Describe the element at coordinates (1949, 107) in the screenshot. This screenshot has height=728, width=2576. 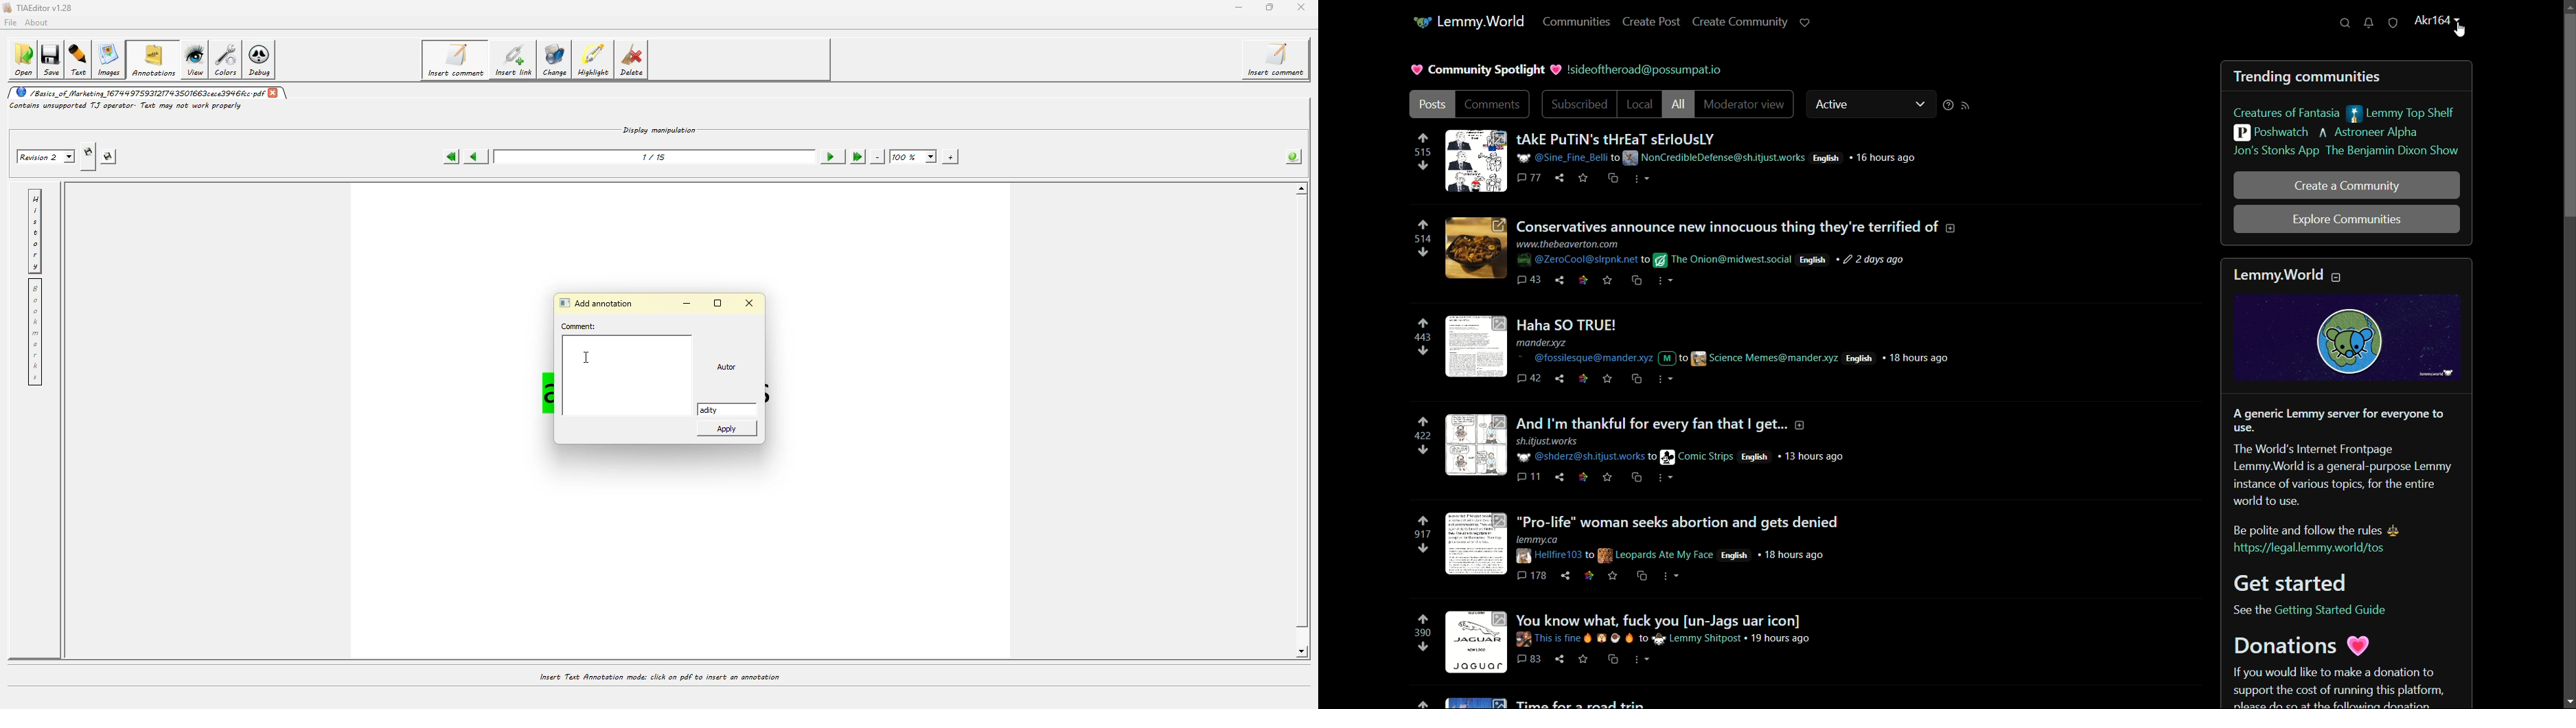
I see `sorting help` at that location.